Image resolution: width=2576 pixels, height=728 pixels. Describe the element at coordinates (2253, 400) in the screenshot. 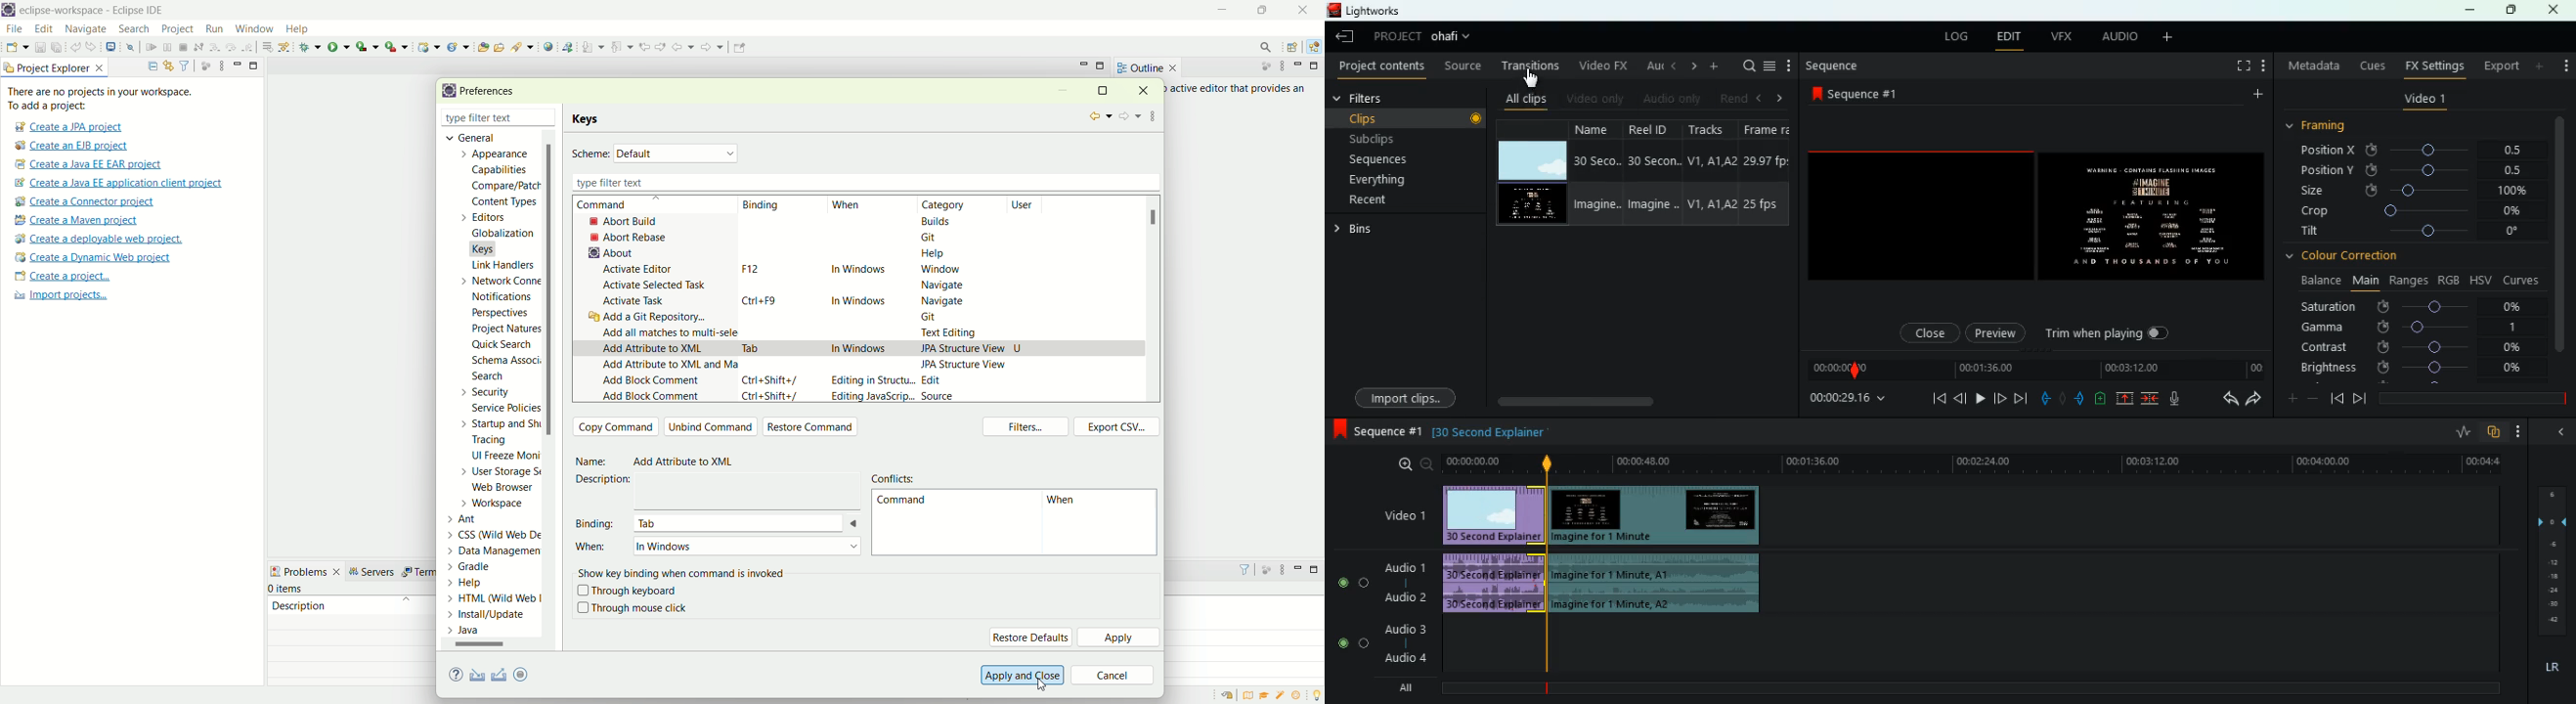

I see `forward` at that location.